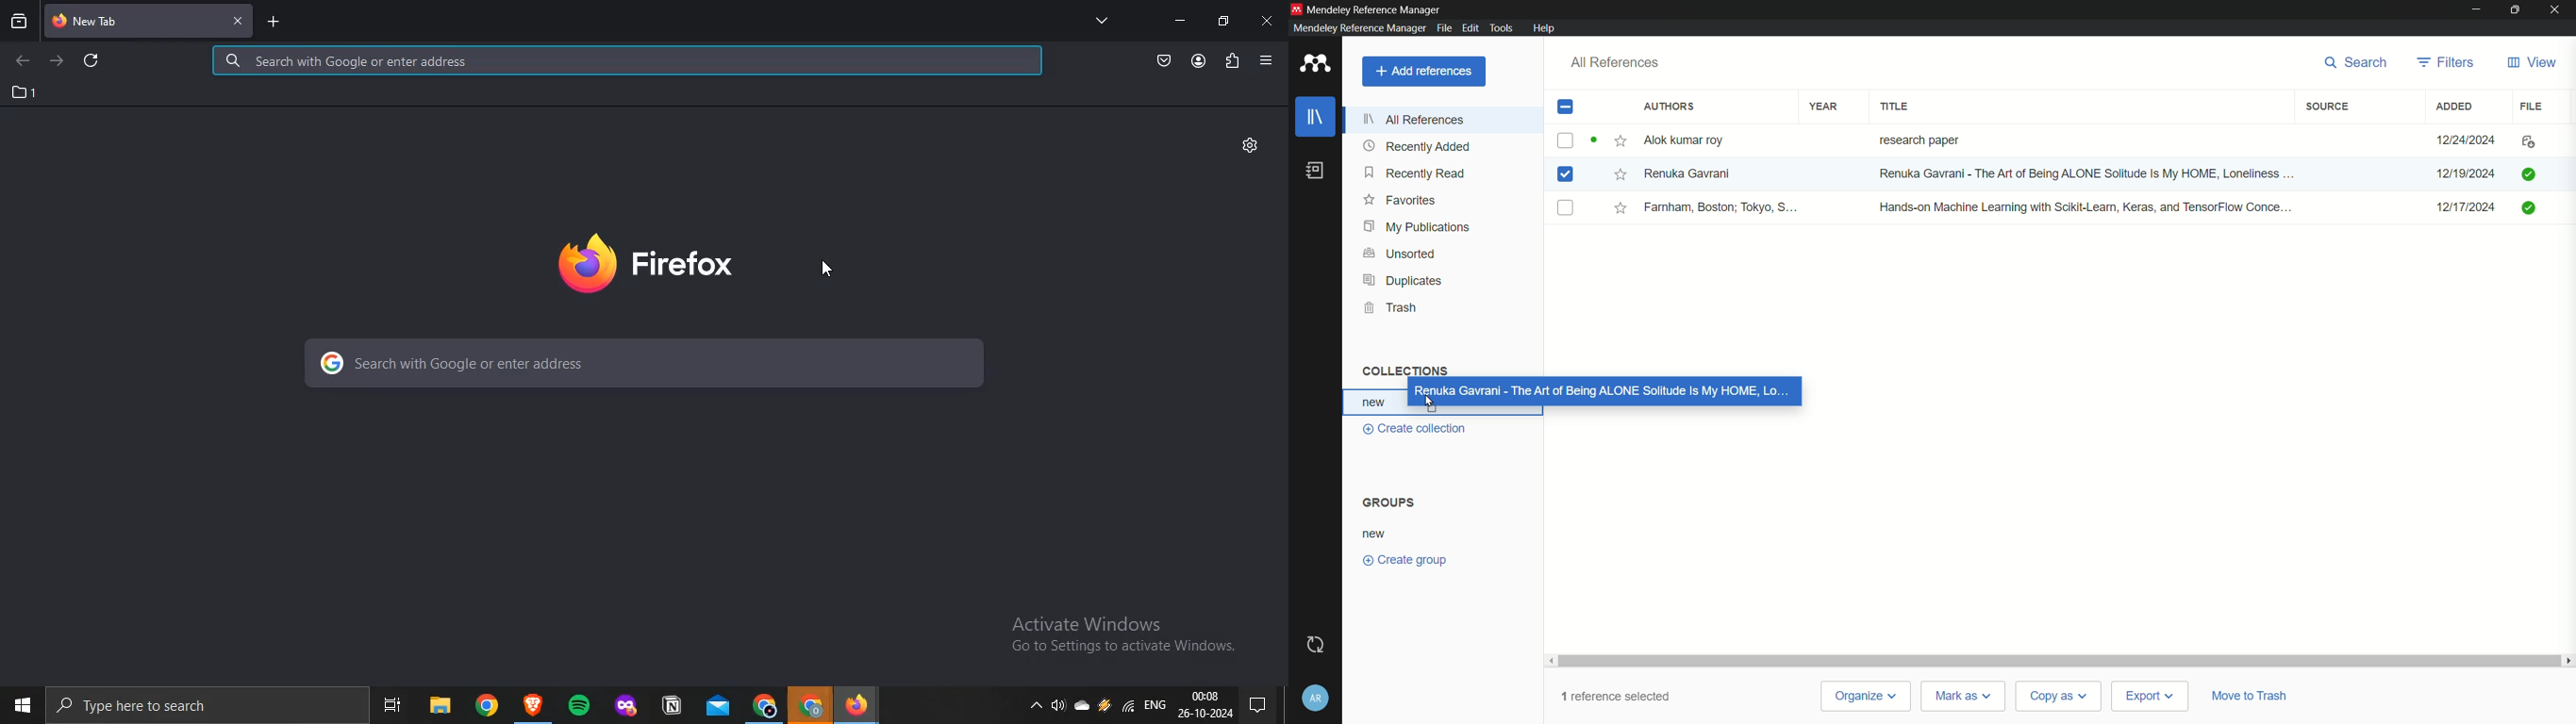  Describe the element at coordinates (25, 92) in the screenshot. I see `1` at that location.